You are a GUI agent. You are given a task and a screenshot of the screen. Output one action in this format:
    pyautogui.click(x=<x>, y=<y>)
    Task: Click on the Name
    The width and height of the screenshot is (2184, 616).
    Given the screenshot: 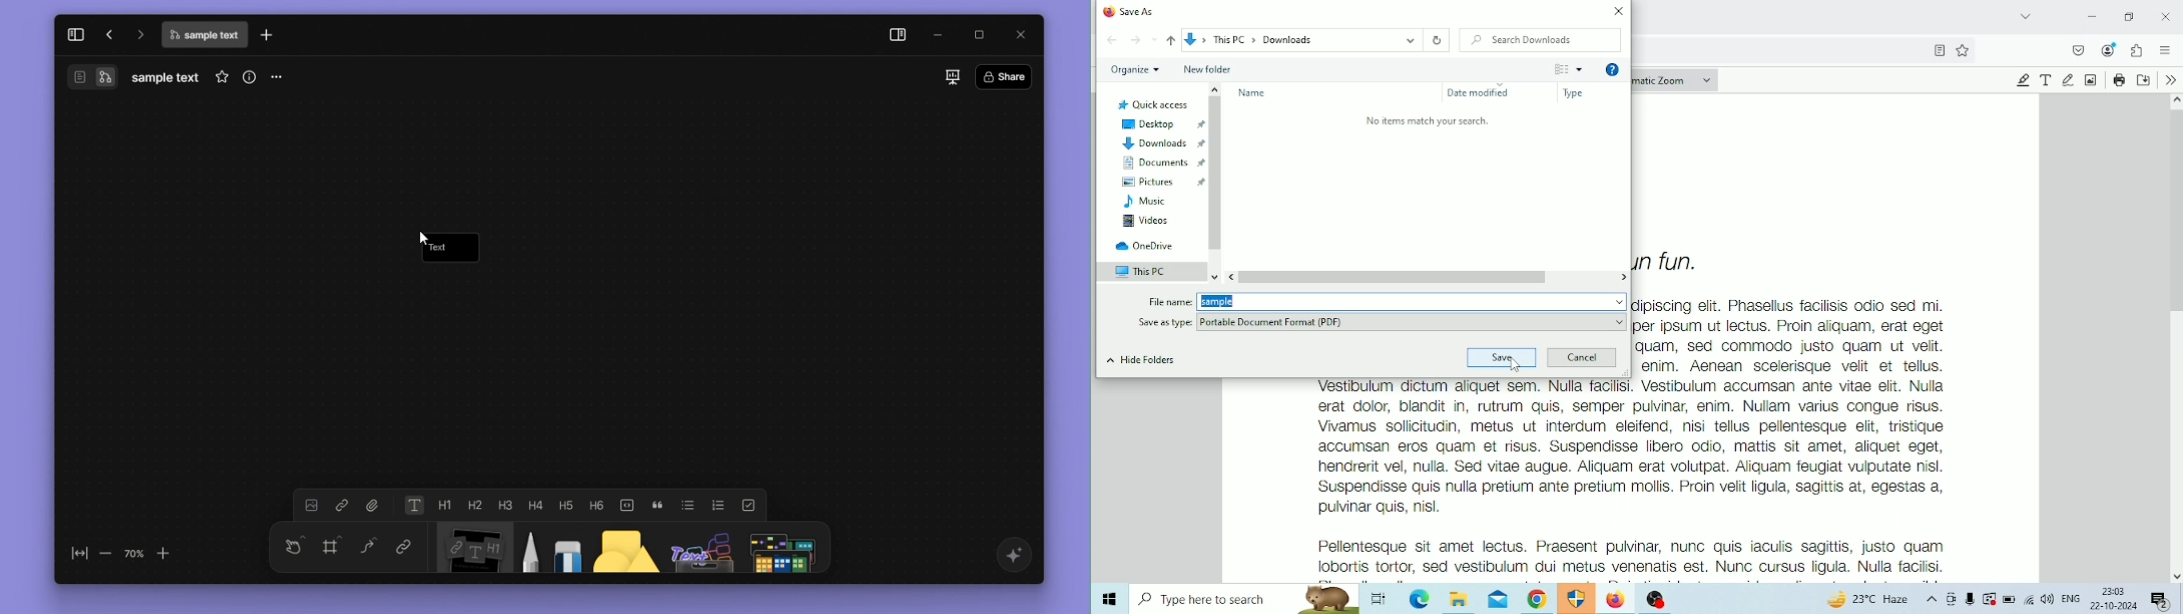 What is the action you would take?
    pyautogui.click(x=1326, y=92)
    